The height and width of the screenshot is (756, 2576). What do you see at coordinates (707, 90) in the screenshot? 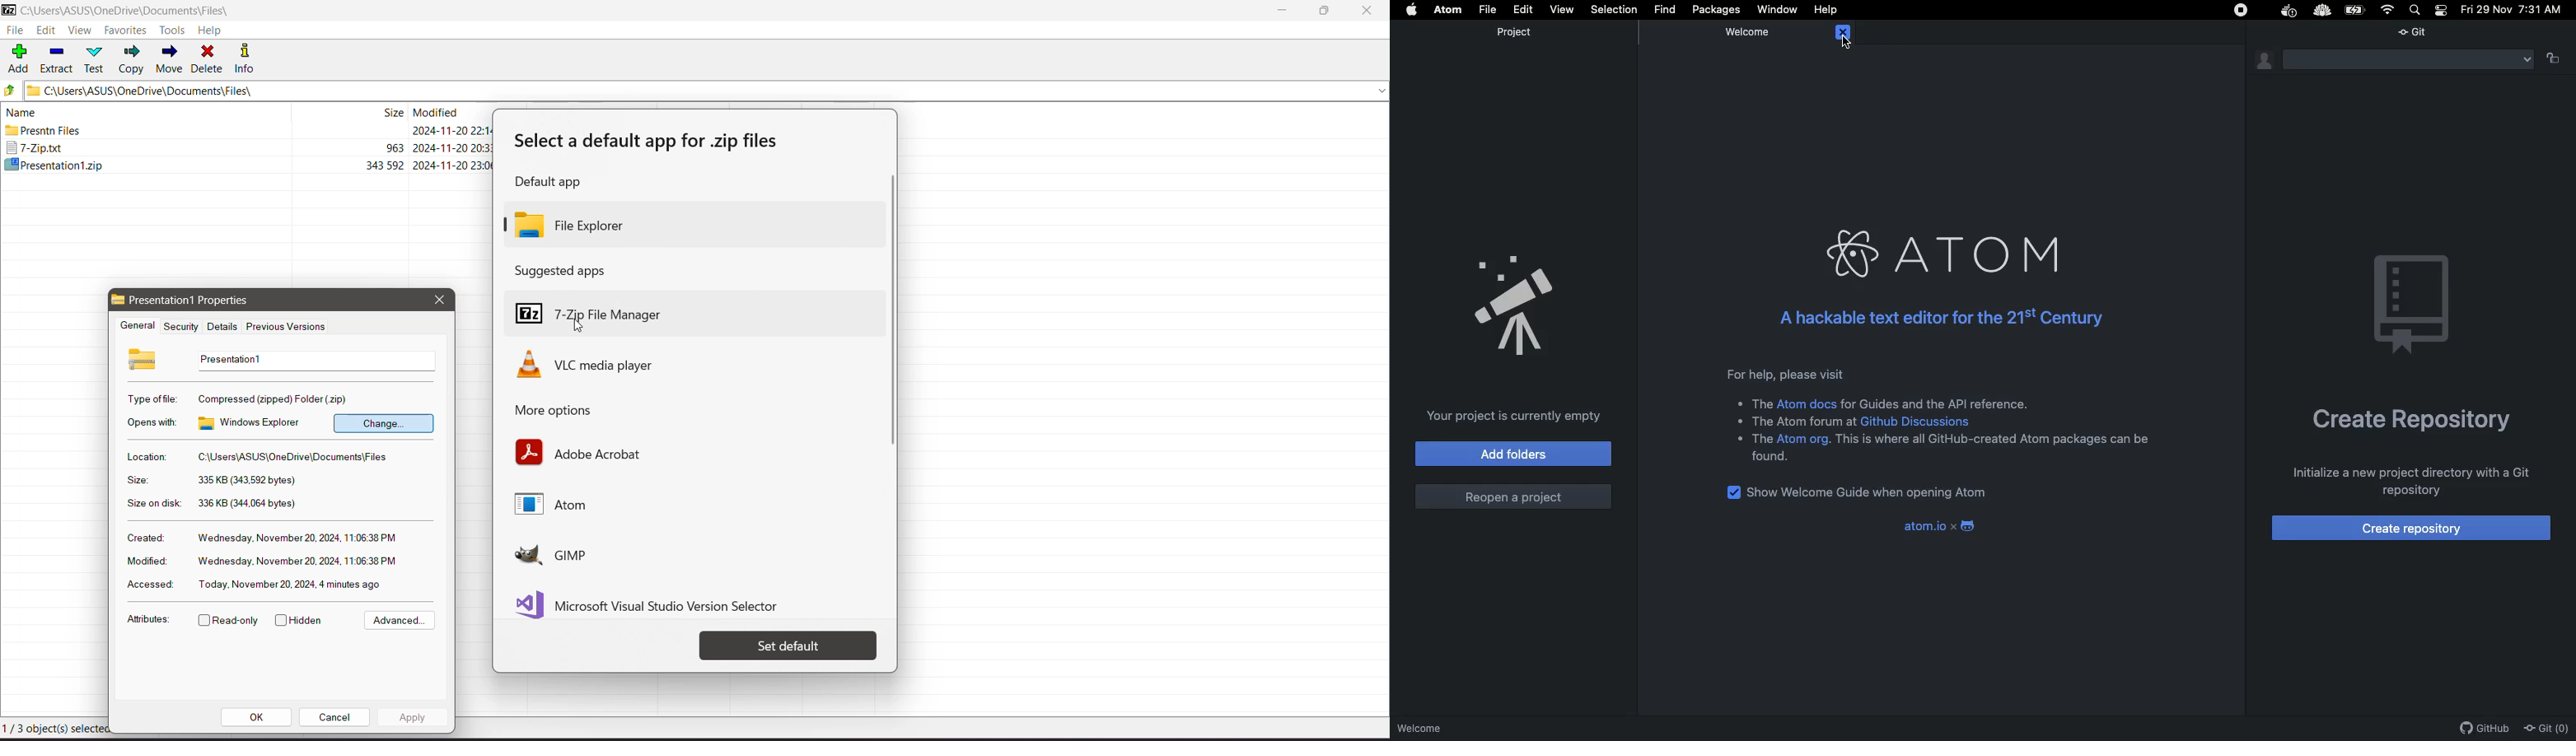
I see `Current Folder Path` at bounding box center [707, 90].